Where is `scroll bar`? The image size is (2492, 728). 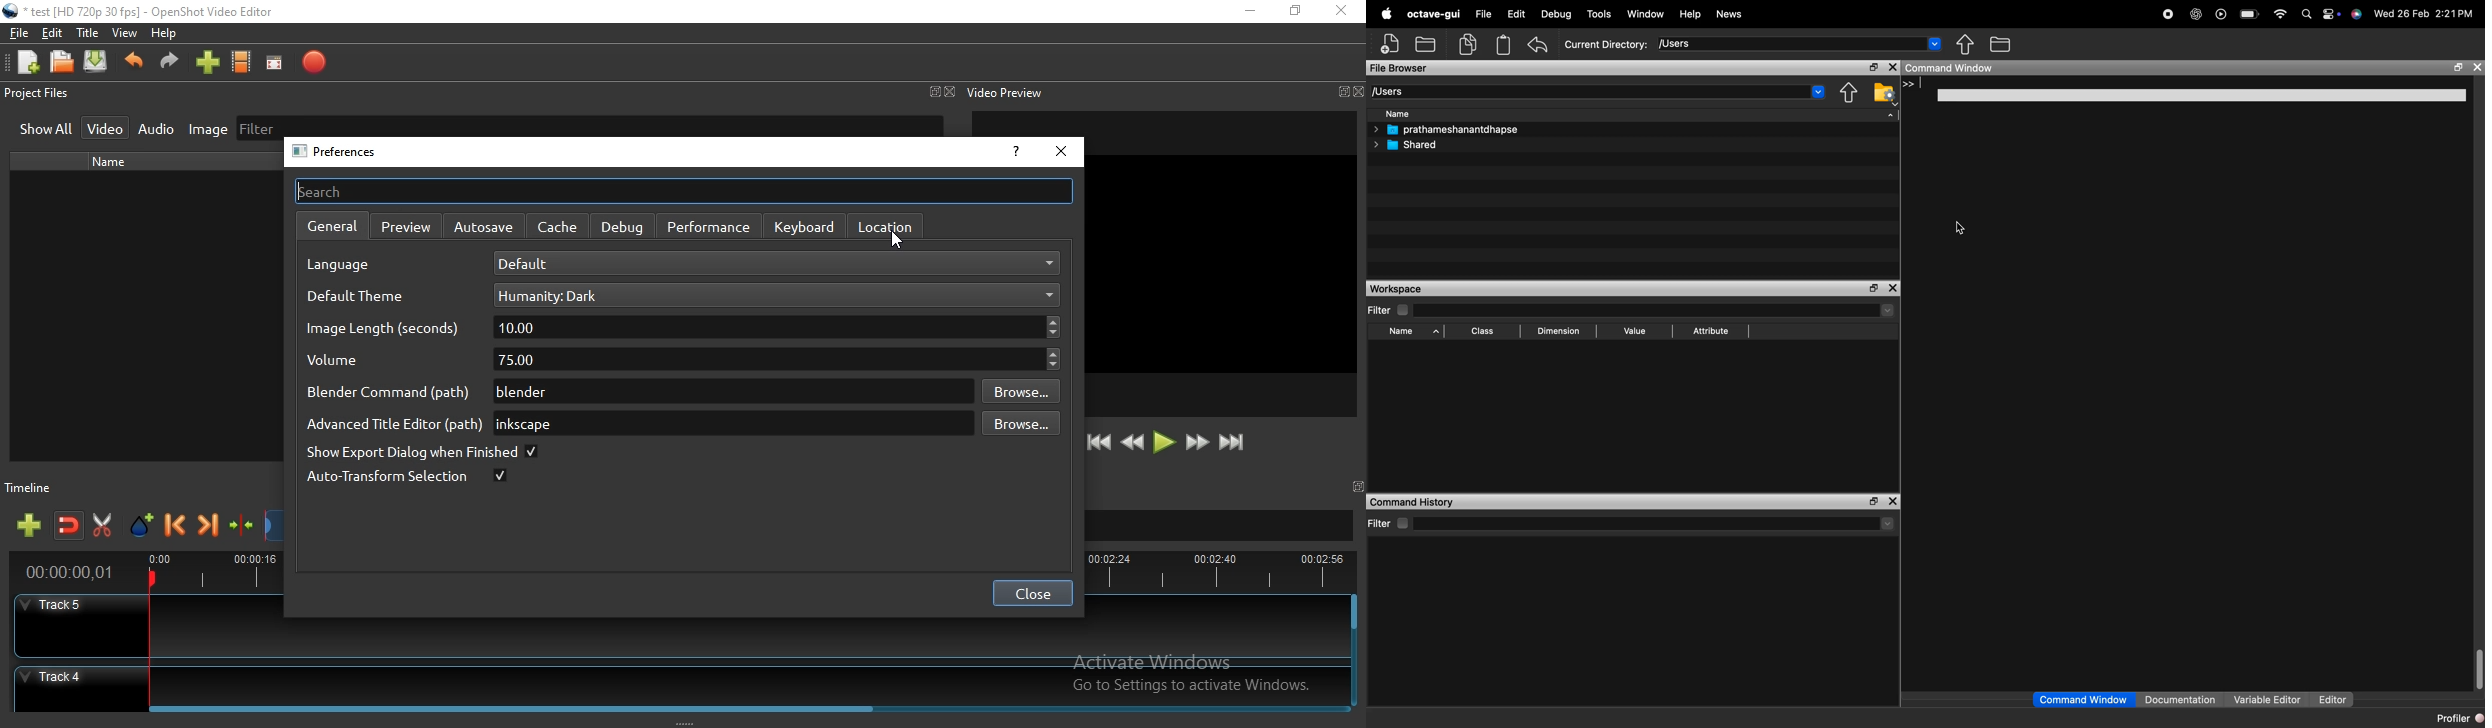 scroll bar is located at coordinates (2478, 670).